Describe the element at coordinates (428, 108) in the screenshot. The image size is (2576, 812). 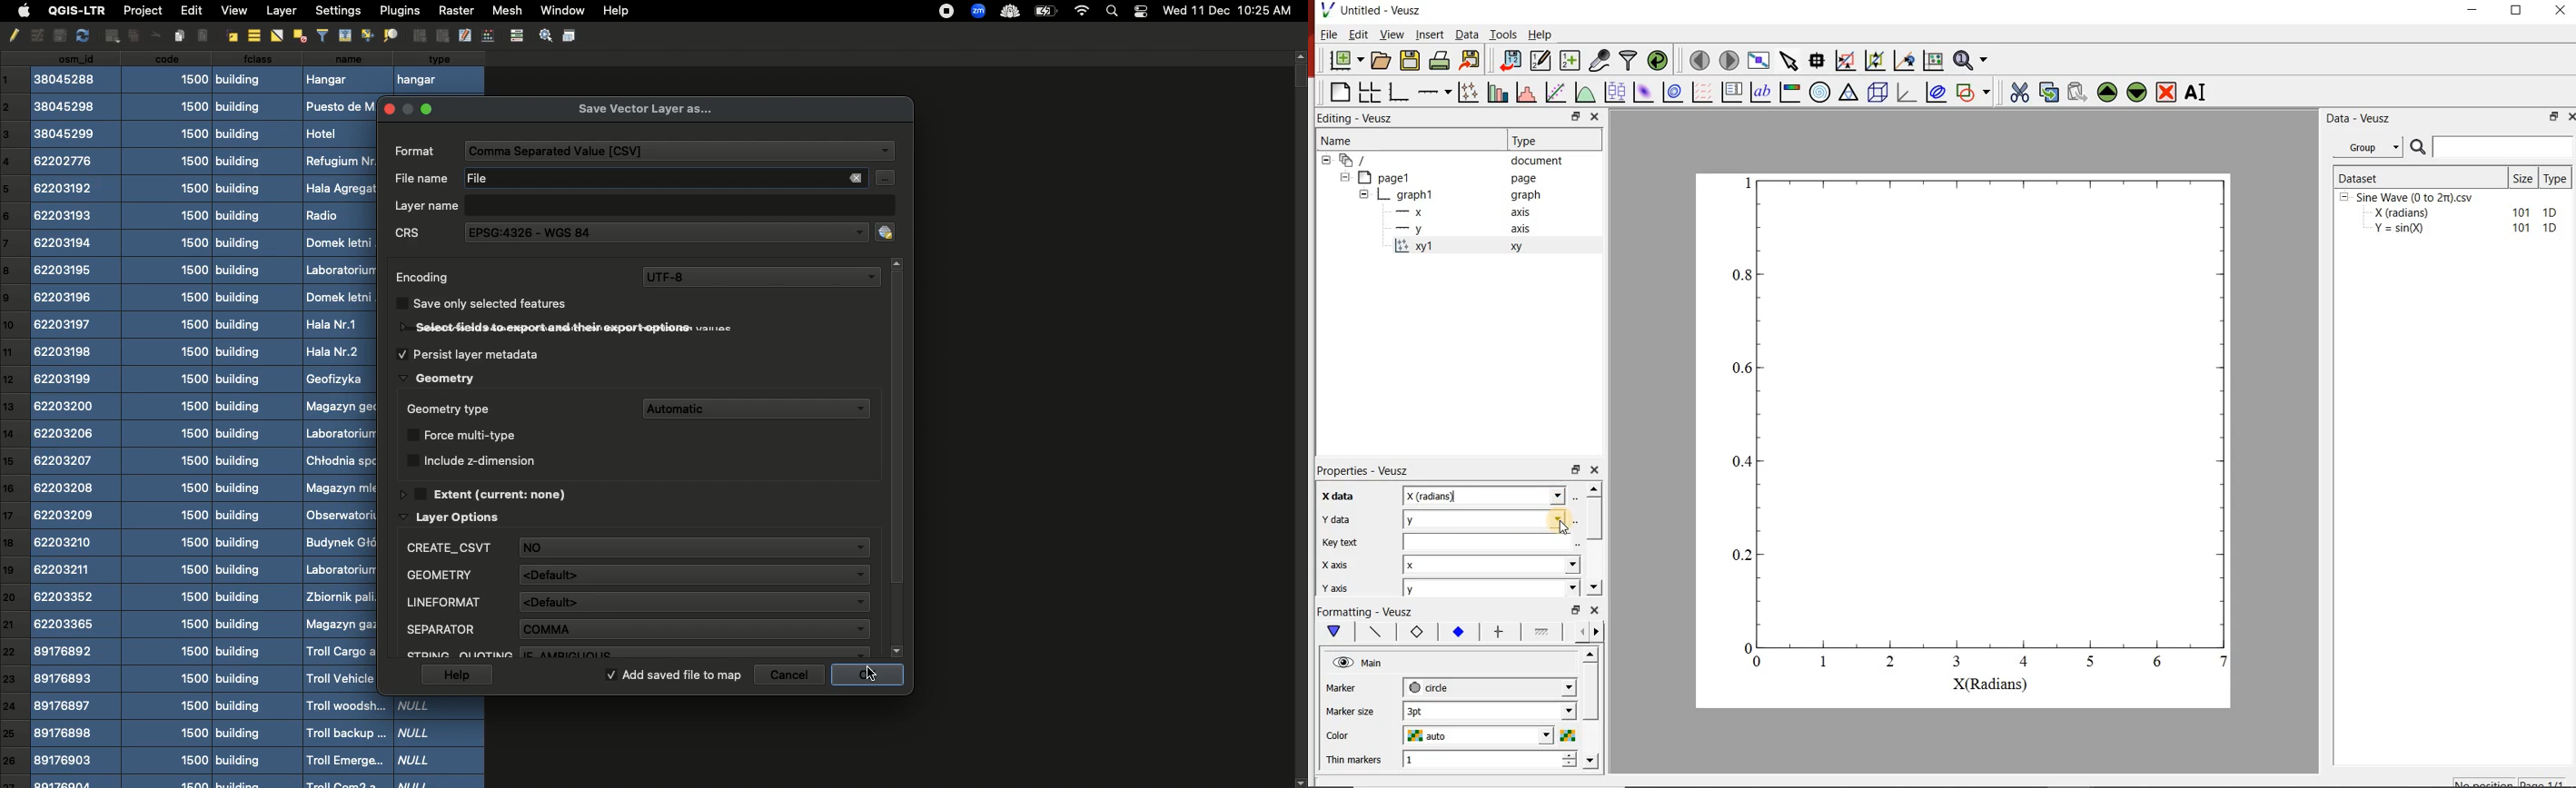
I see `maximise` at that location.